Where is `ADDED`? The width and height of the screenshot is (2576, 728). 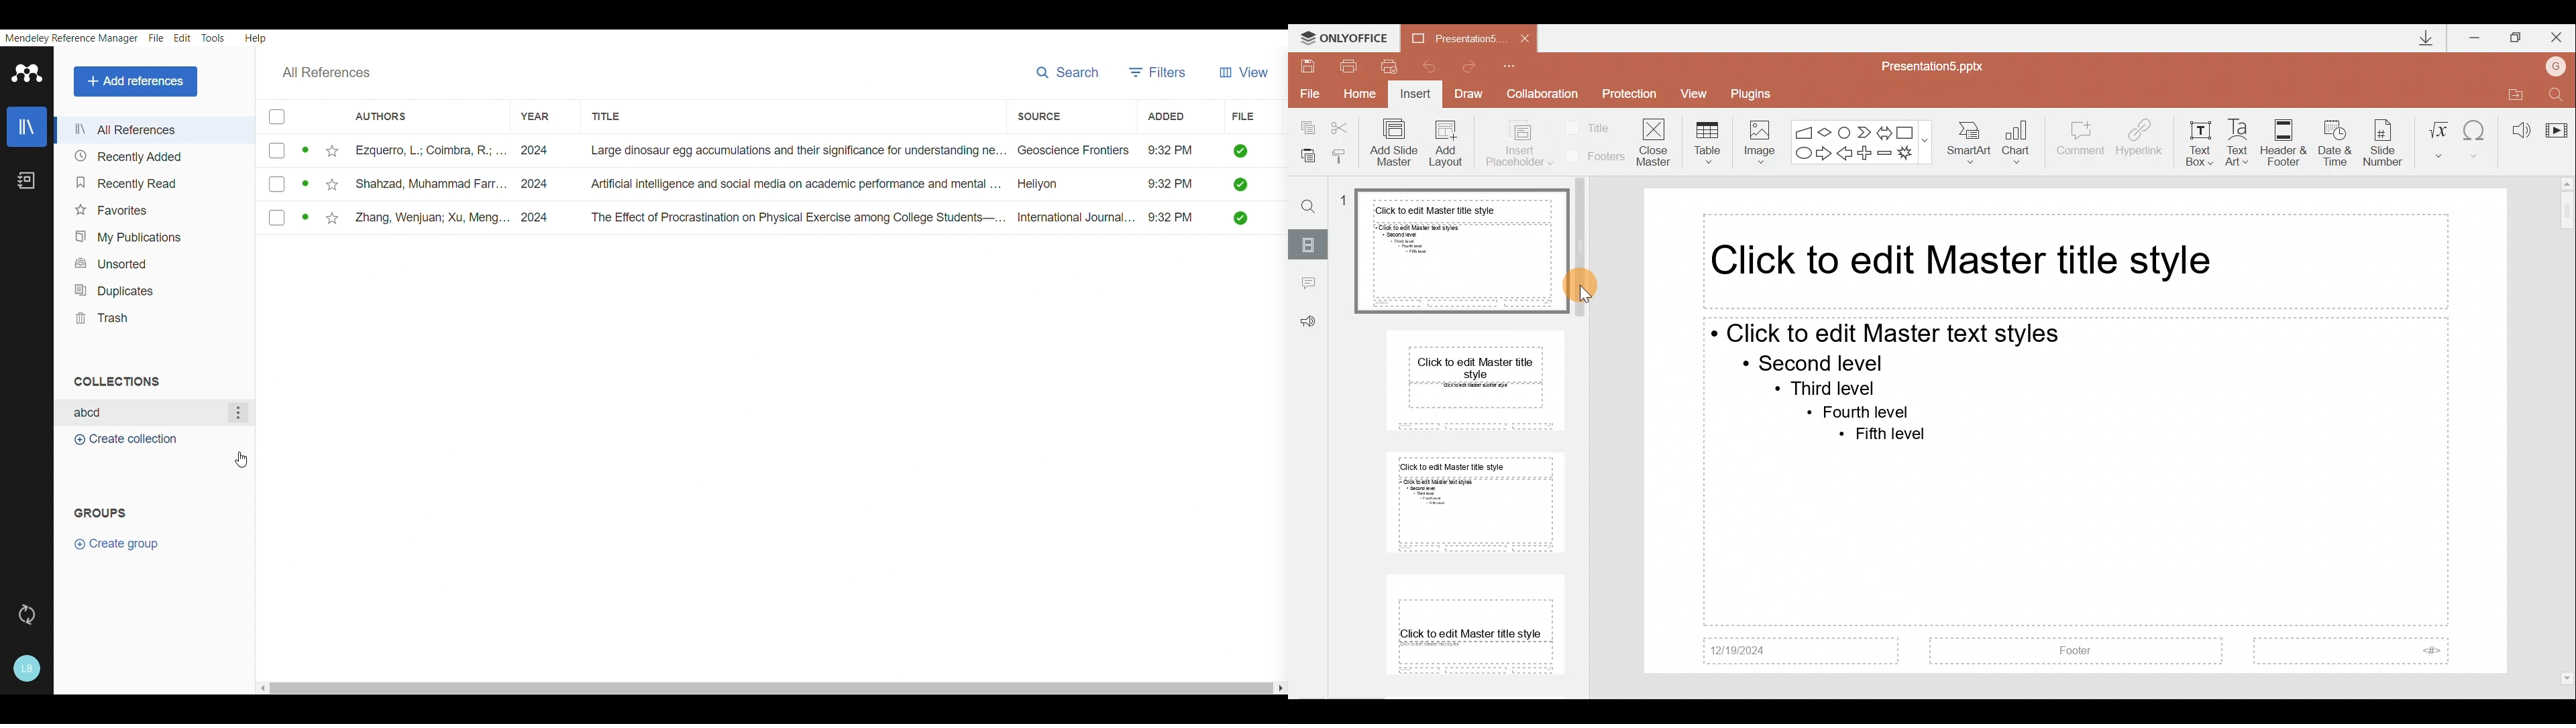 ADDED is located at coordinates (1161, 117).